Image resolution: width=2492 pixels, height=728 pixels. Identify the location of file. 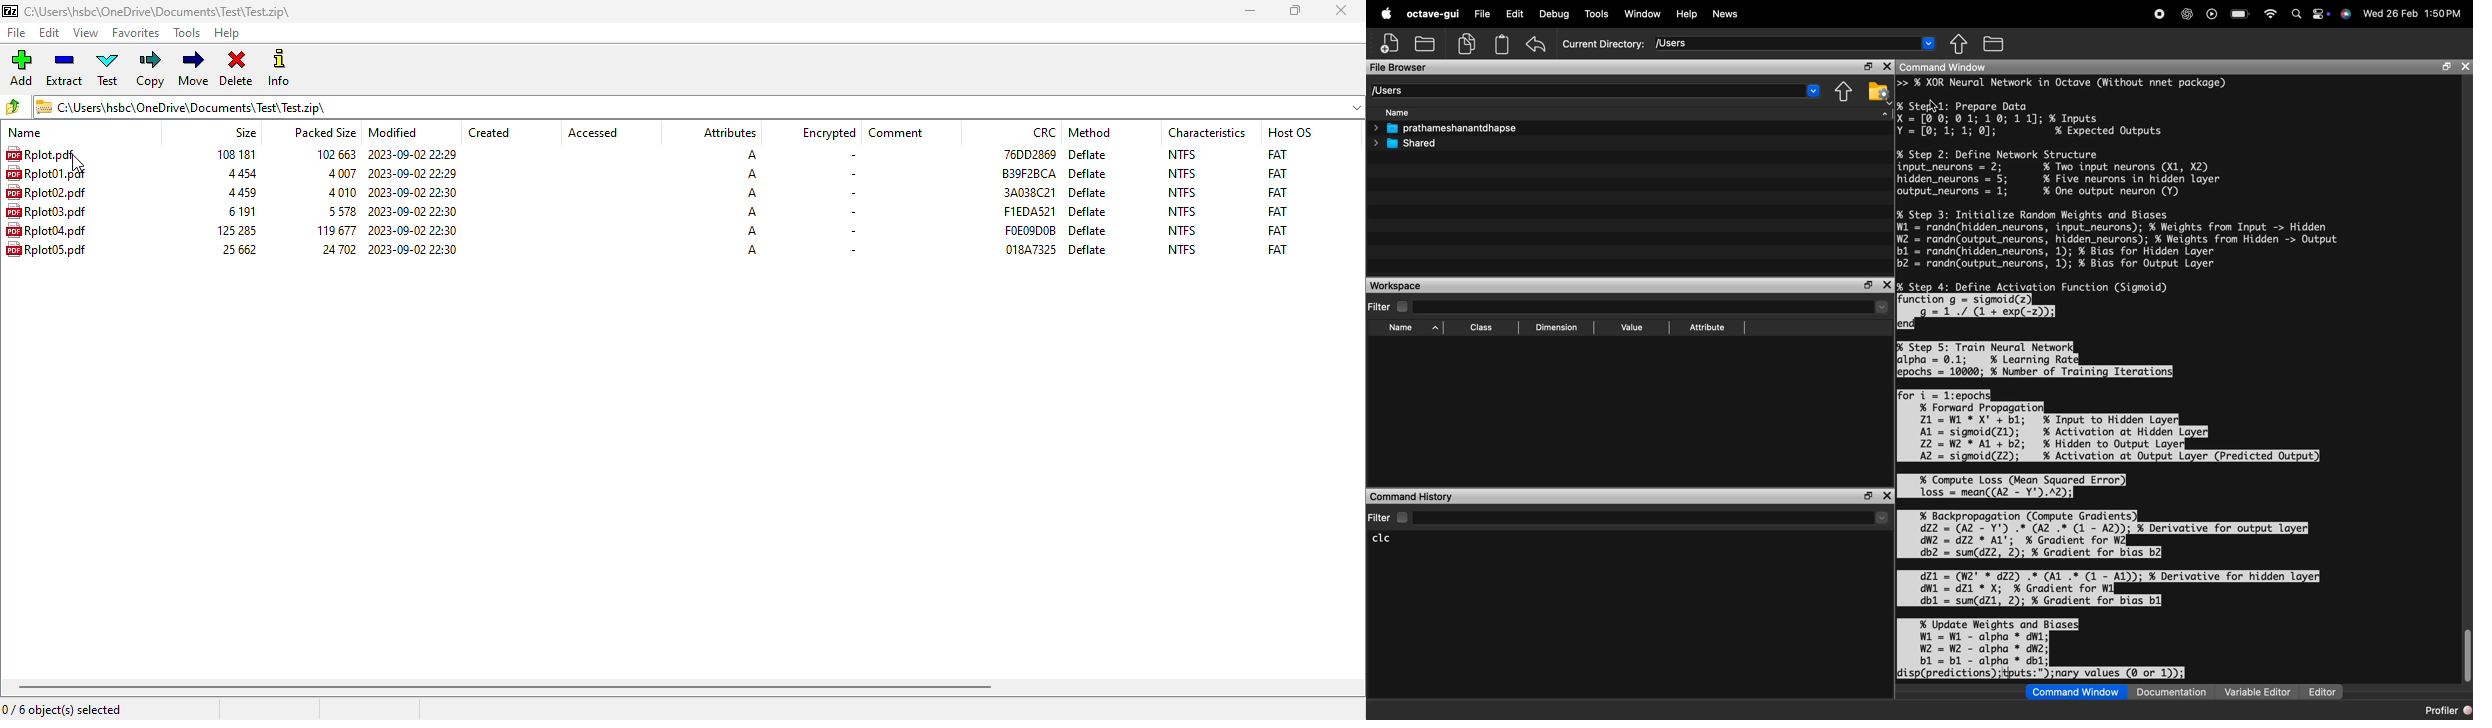
(46, 173).